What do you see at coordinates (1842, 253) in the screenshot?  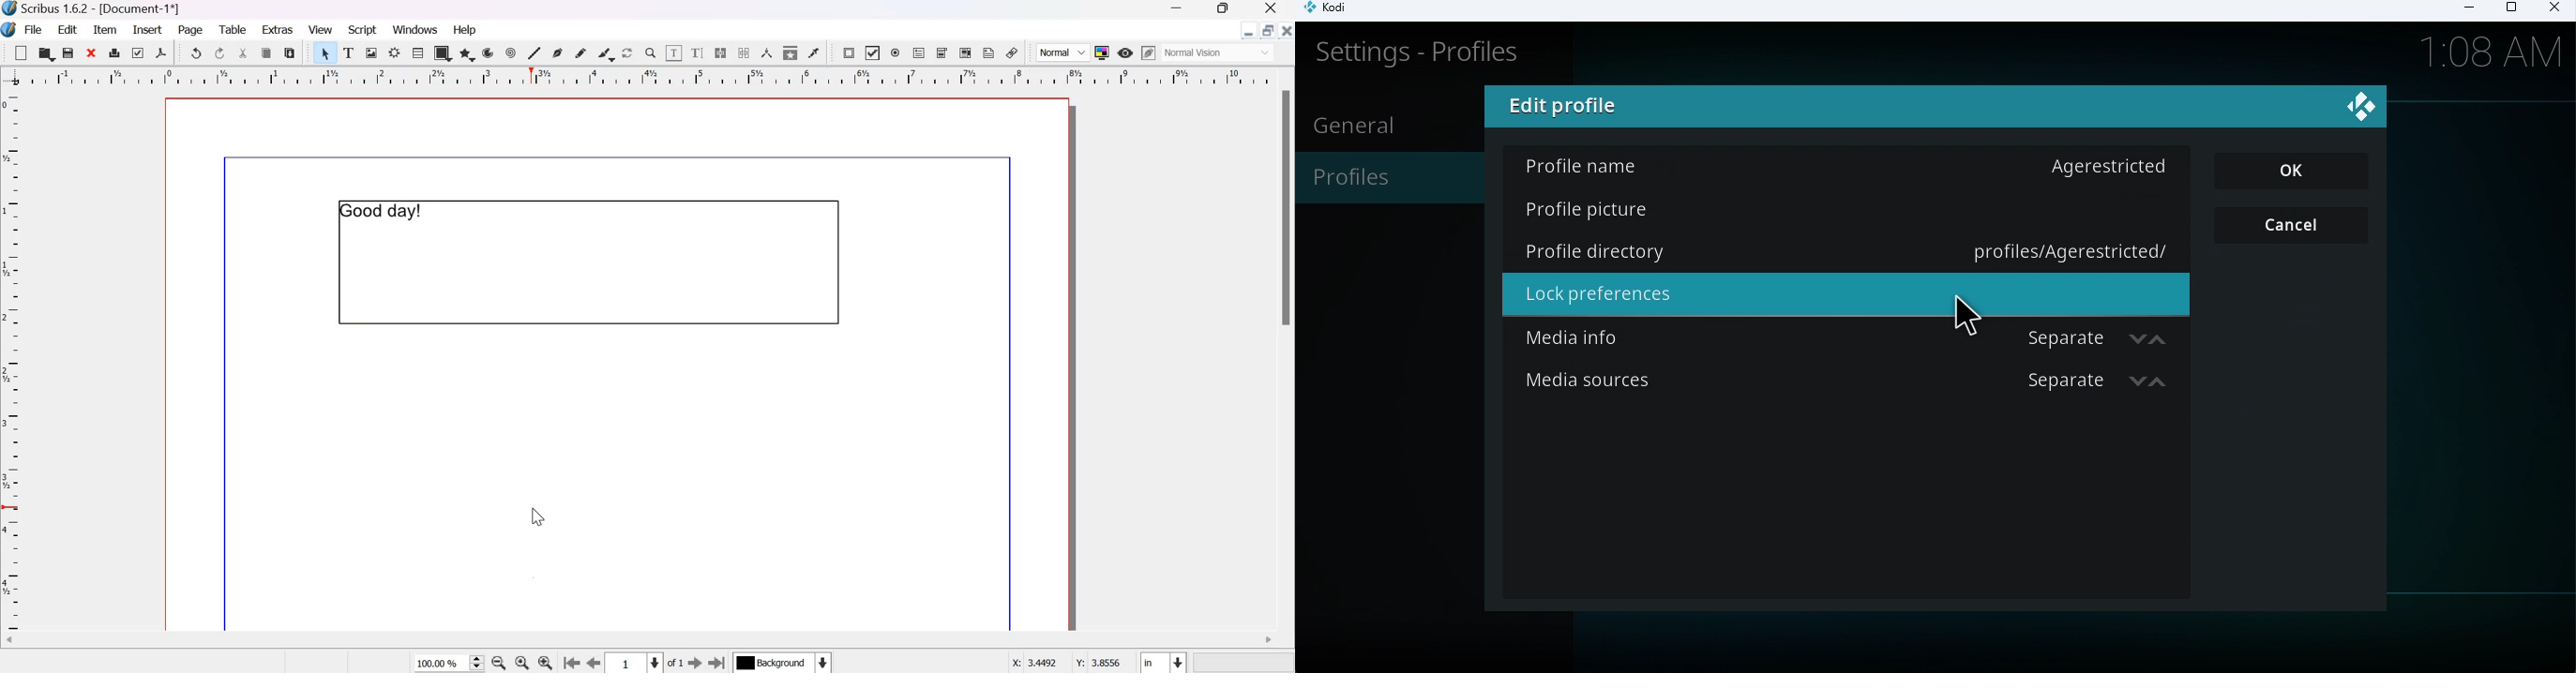 I see `Profile directory` at bounding box center [1842, 253].